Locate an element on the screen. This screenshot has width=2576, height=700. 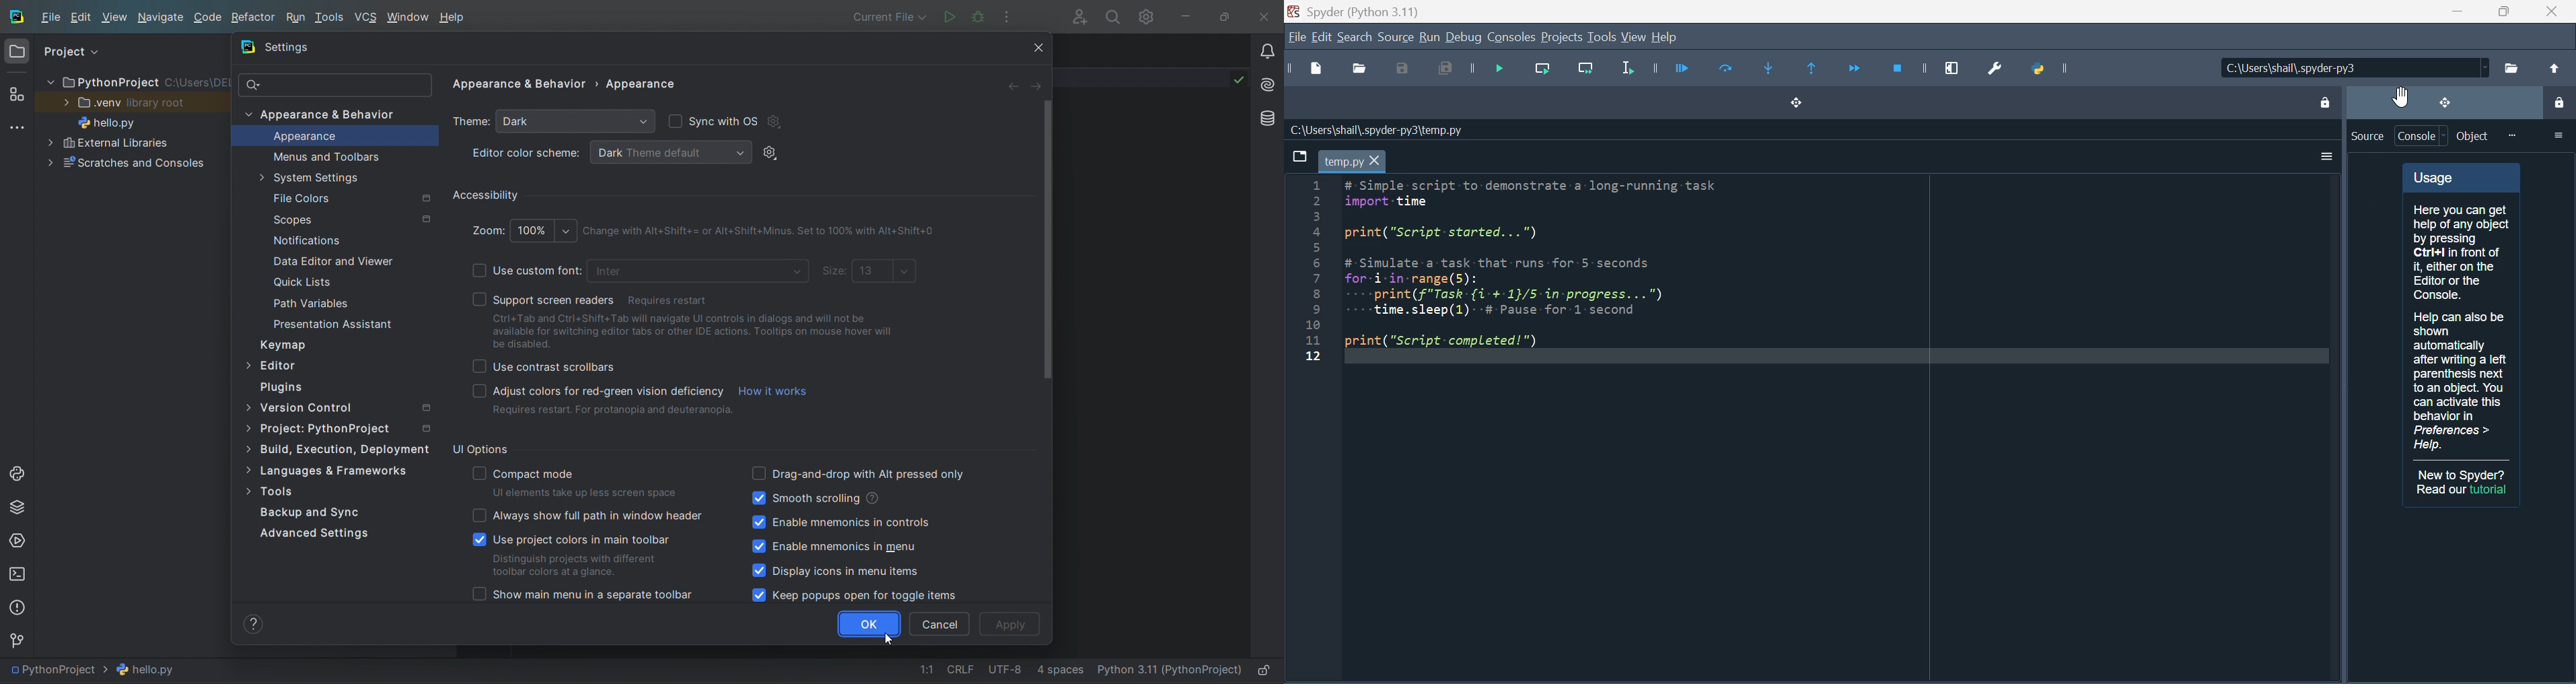
dropdown is located at coordinates (699, 270).